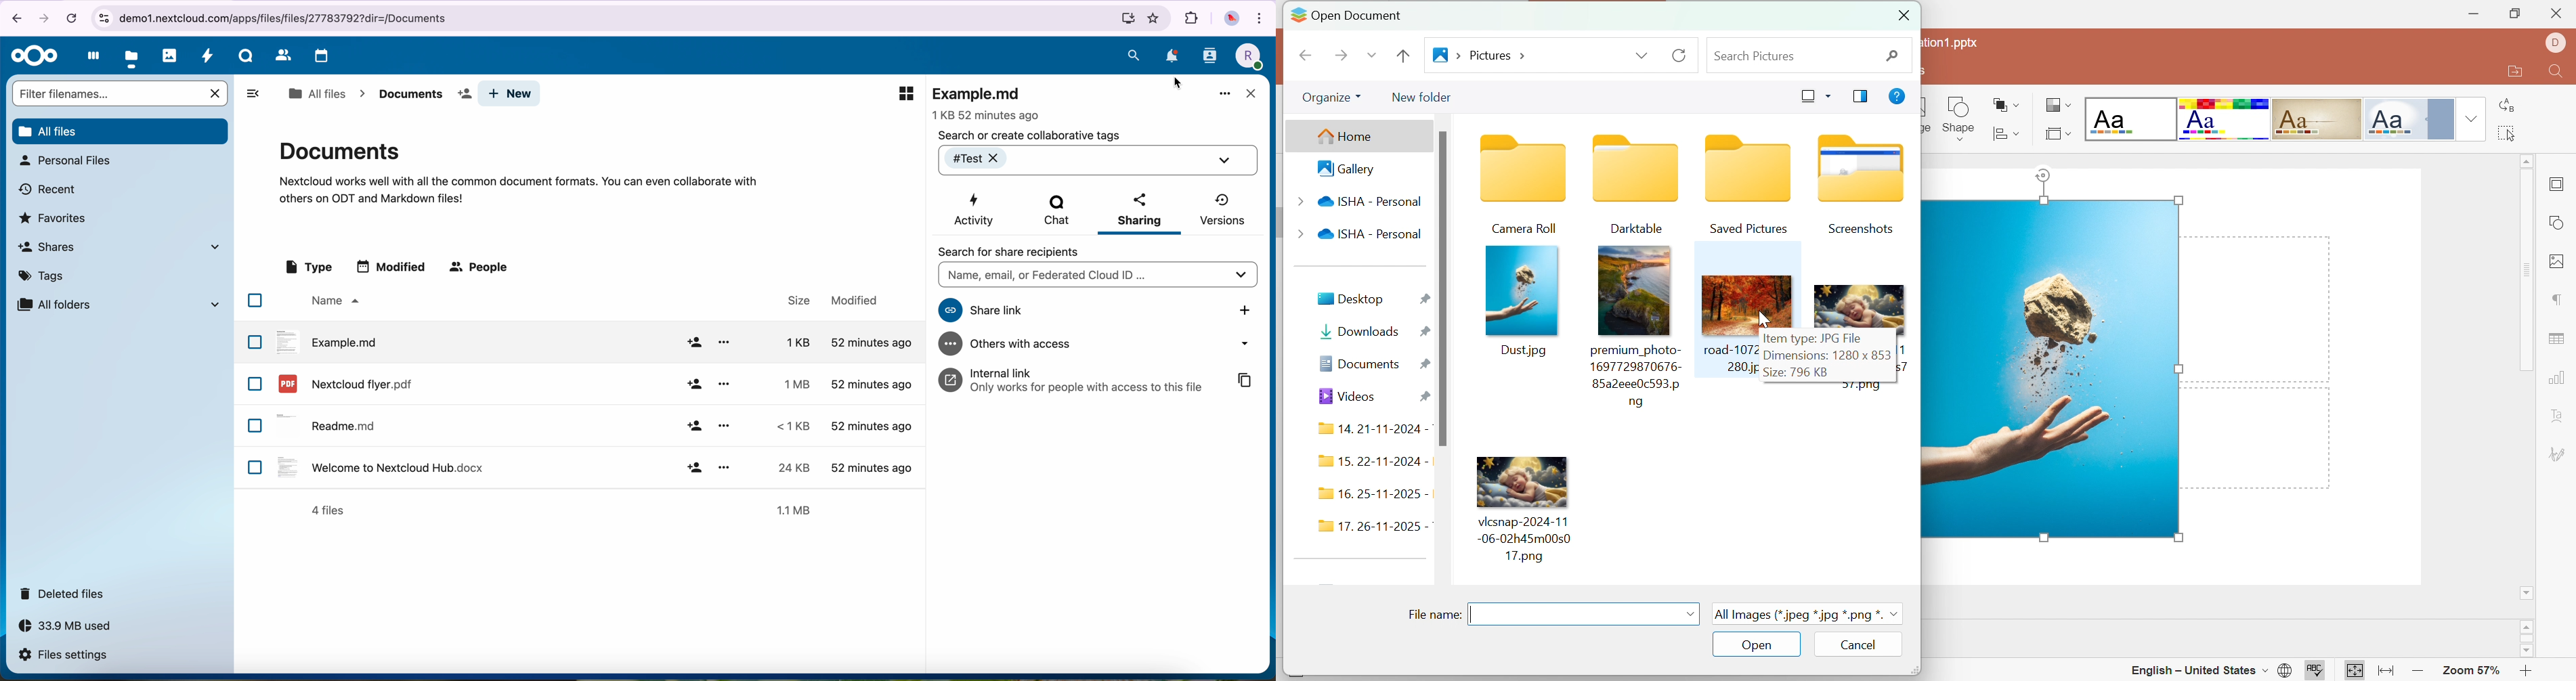 The image size is (2576, 700). Describe the element at coordinates (55, 217) in the screenshot. I see `favorites` at that location.